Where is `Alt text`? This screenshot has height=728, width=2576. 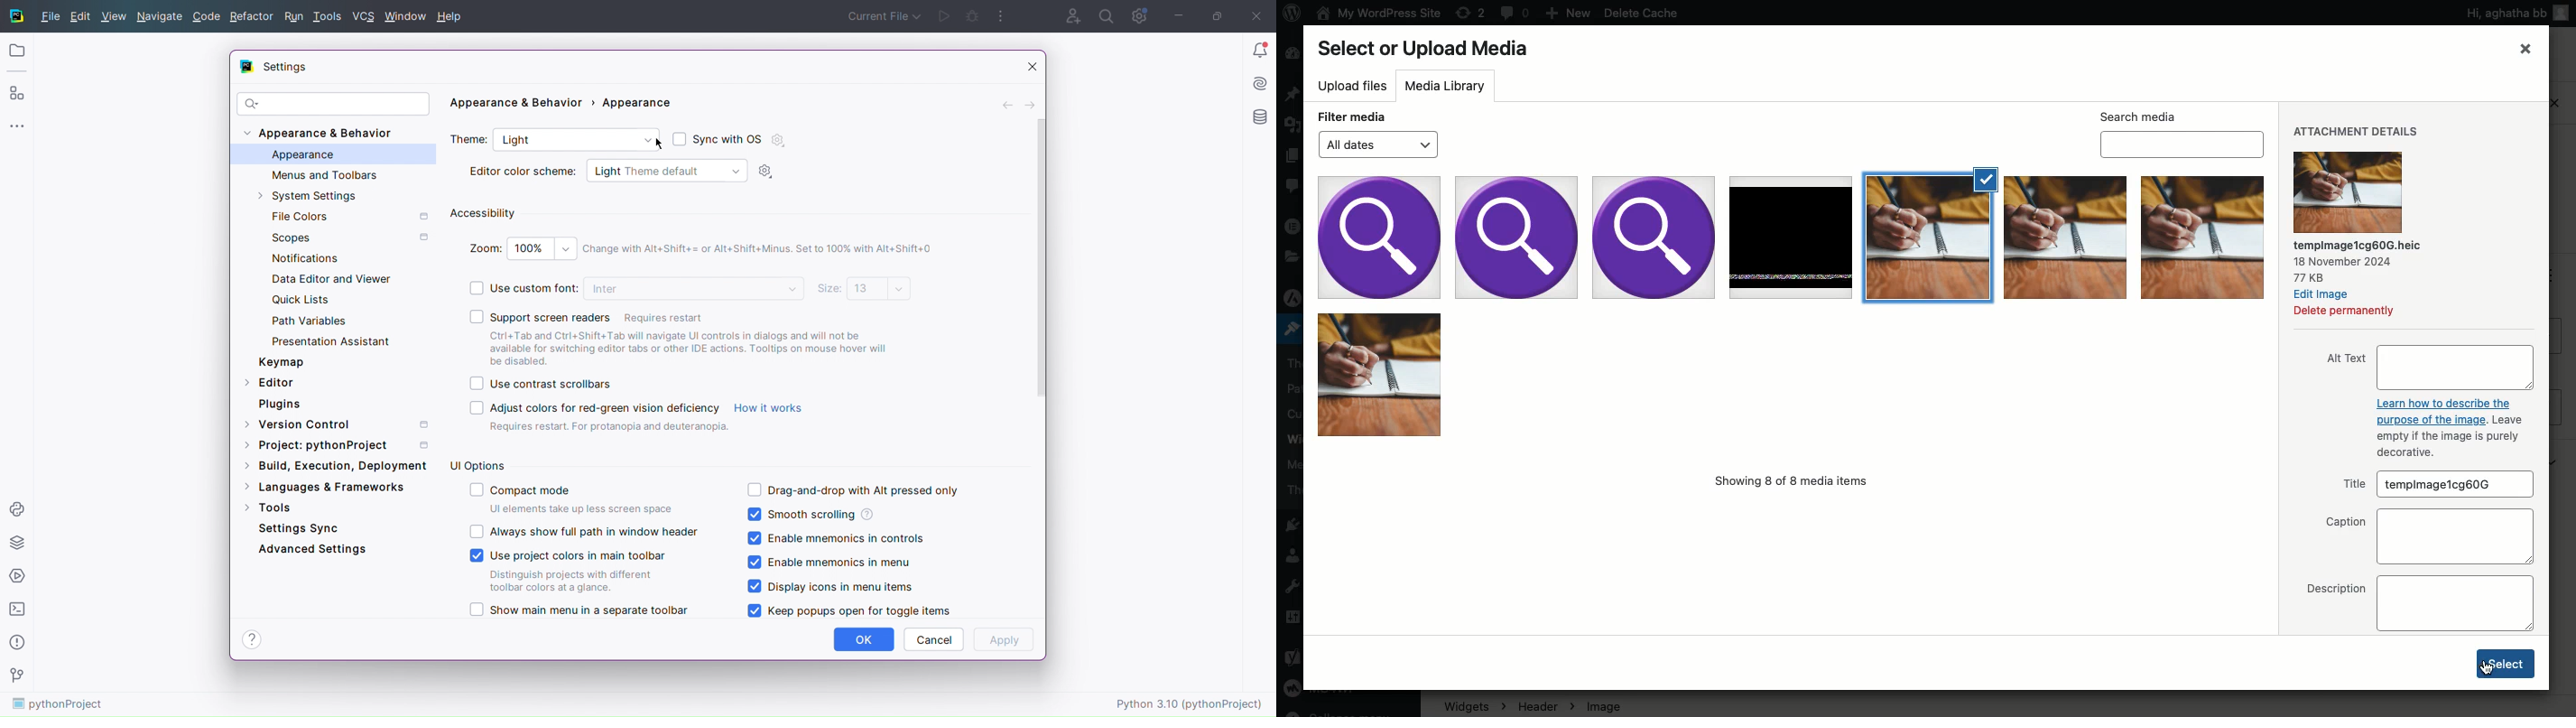
Alt text is located at coordinates (2427, 368).